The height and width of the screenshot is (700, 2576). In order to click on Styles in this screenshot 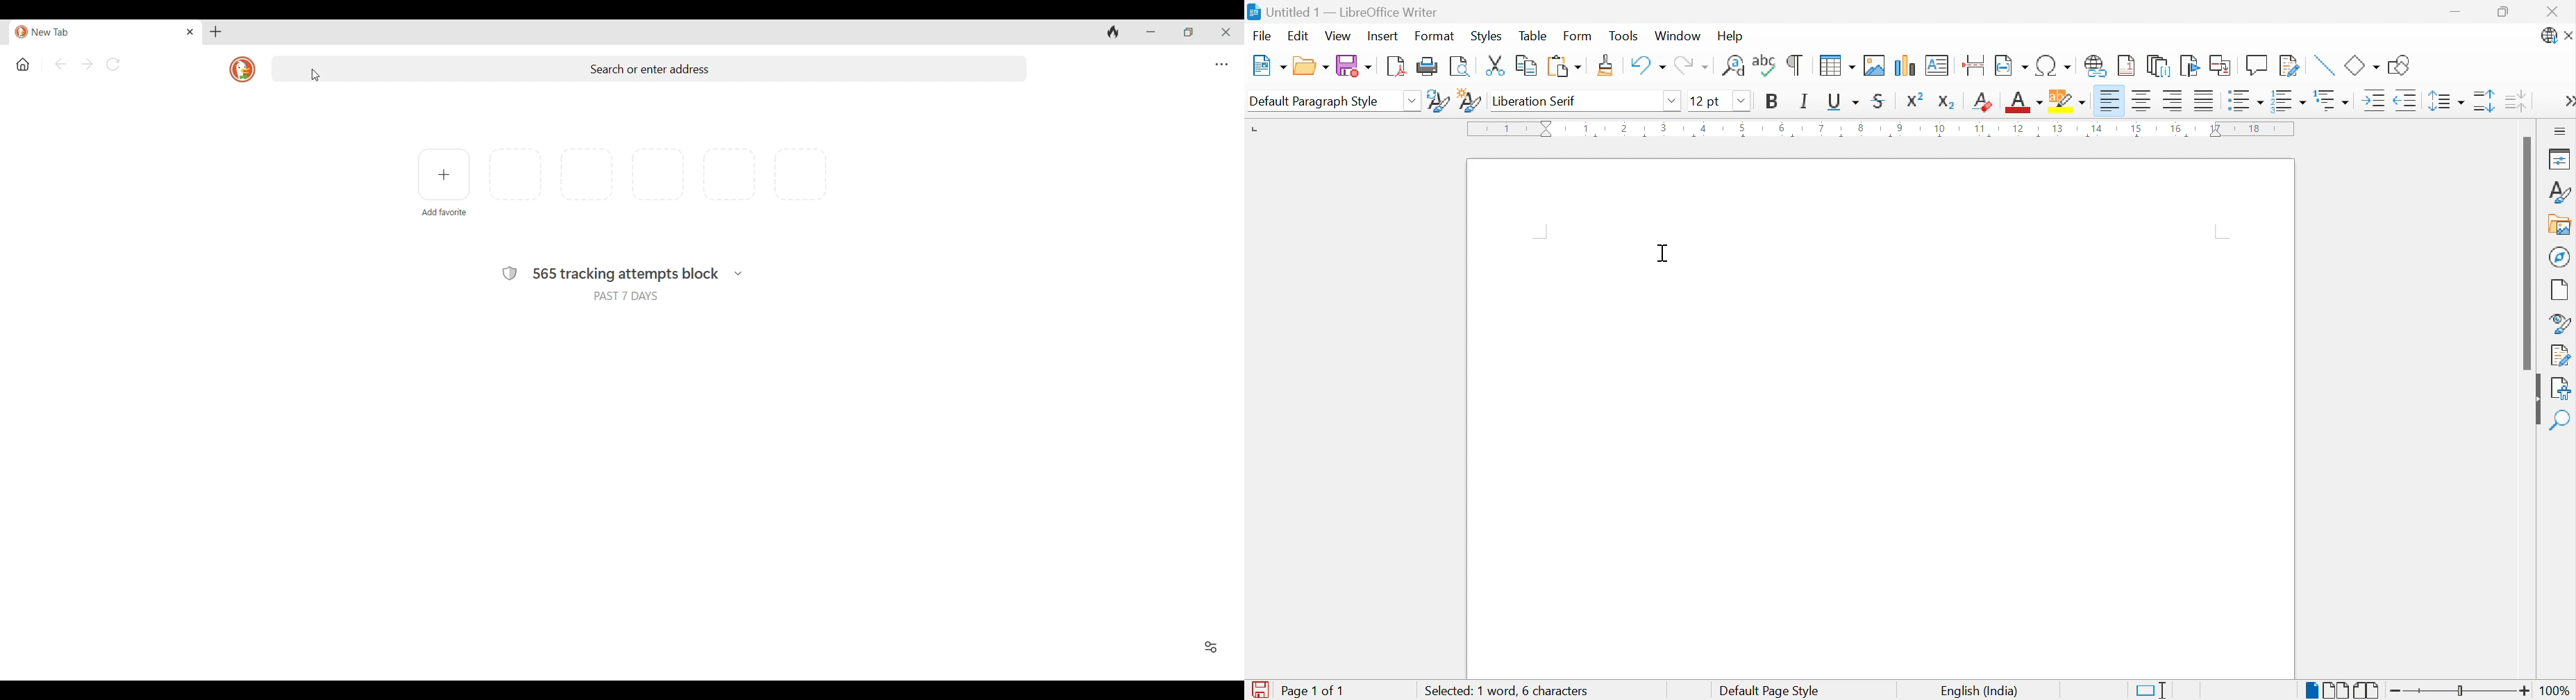, I will do `click(1485, 36)`.